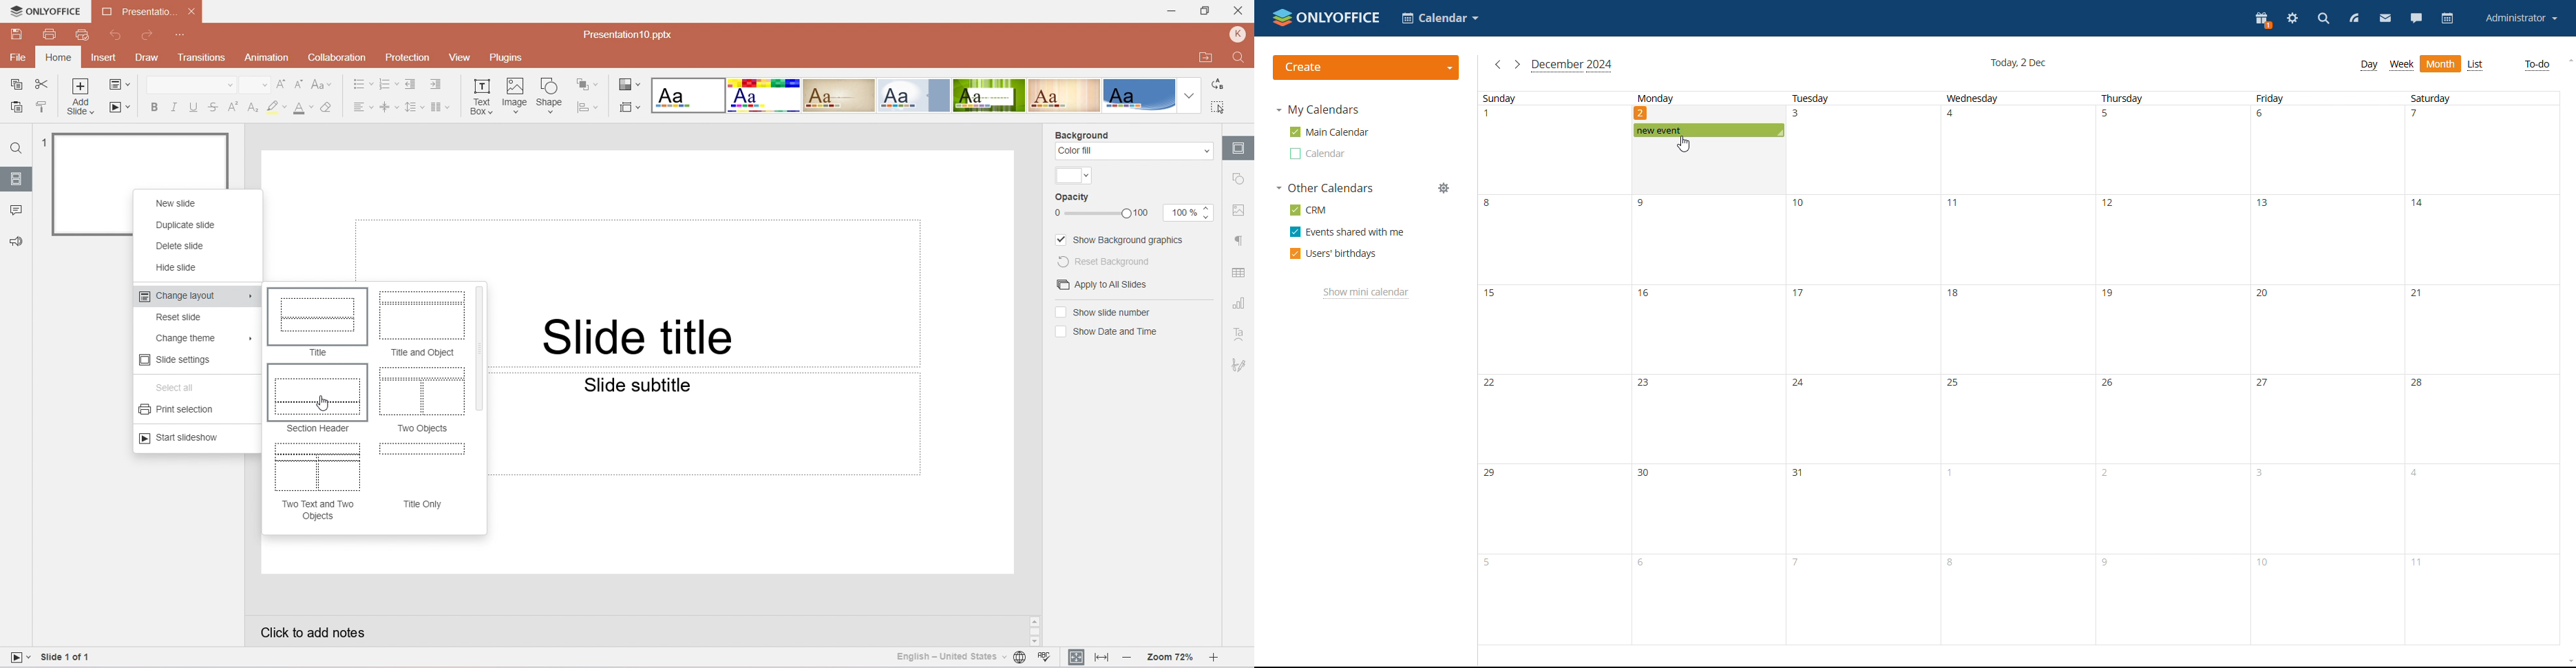 This screenshot has width=2576, height=672. What do you see at coordinates (151, 57) in the screenshot?
I see `Draw` at bounding box center [151, 57].